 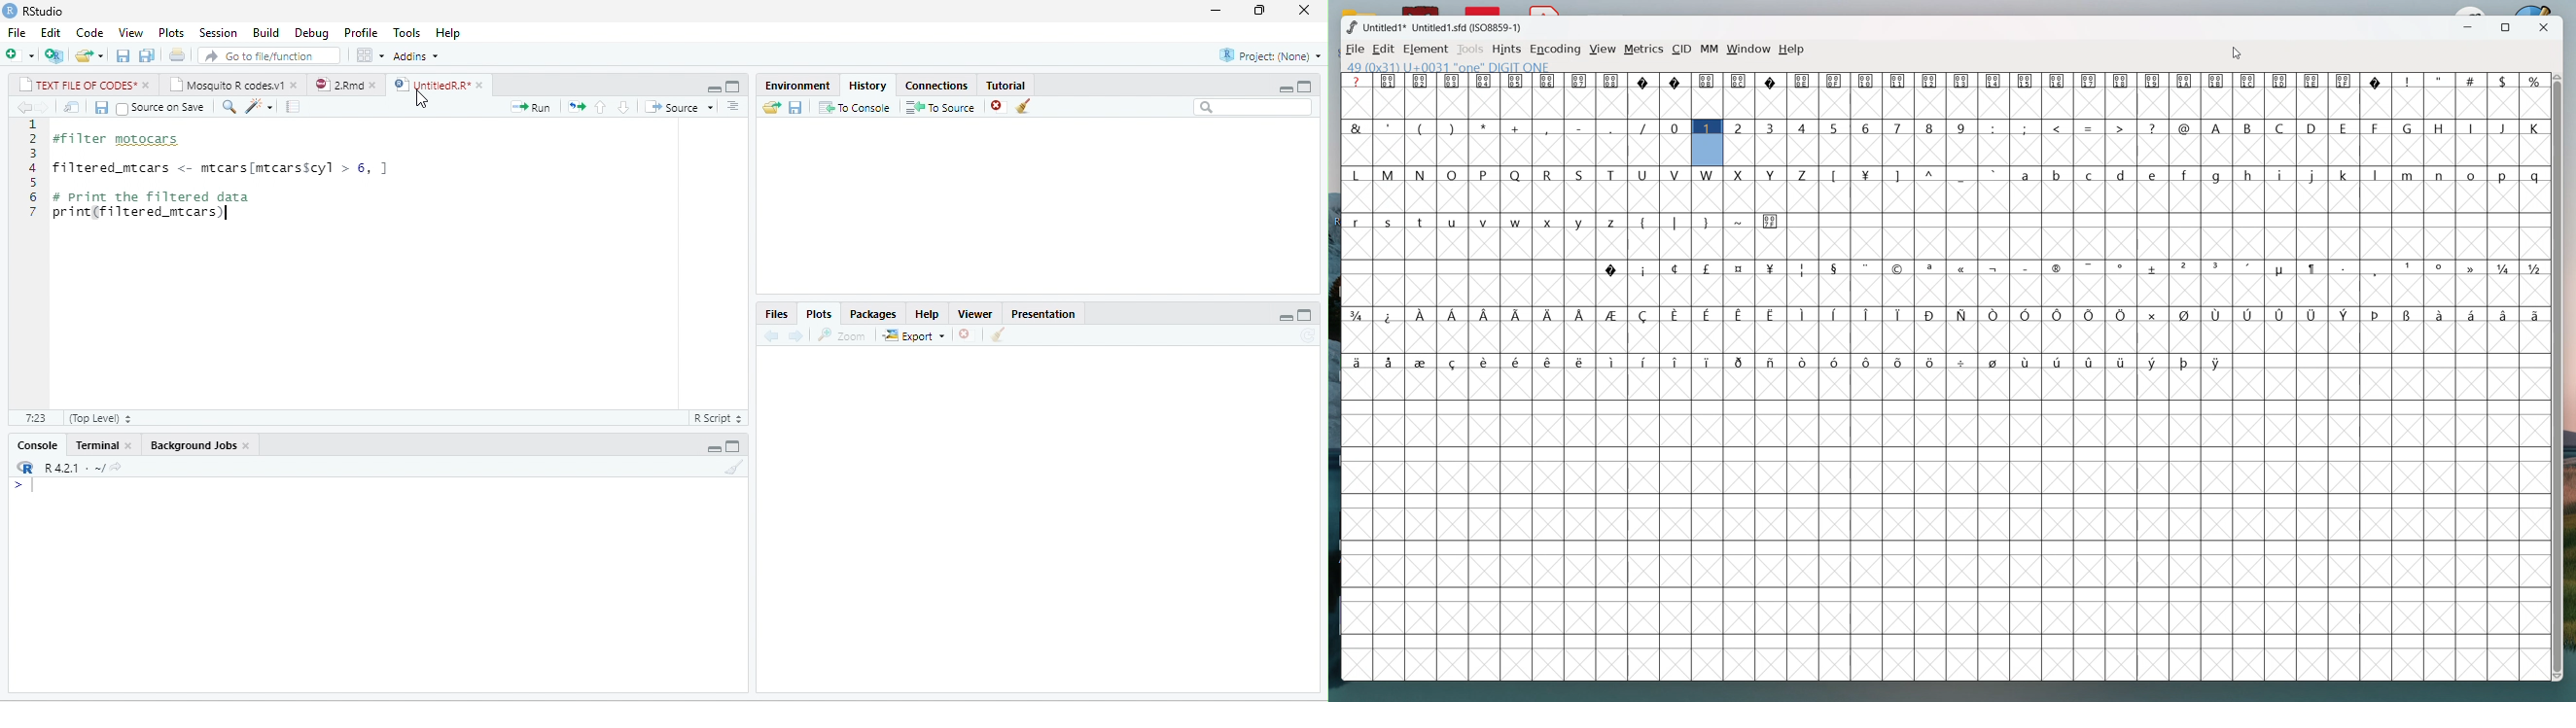 I want to click on Viewer, so click(x=974, y=314).